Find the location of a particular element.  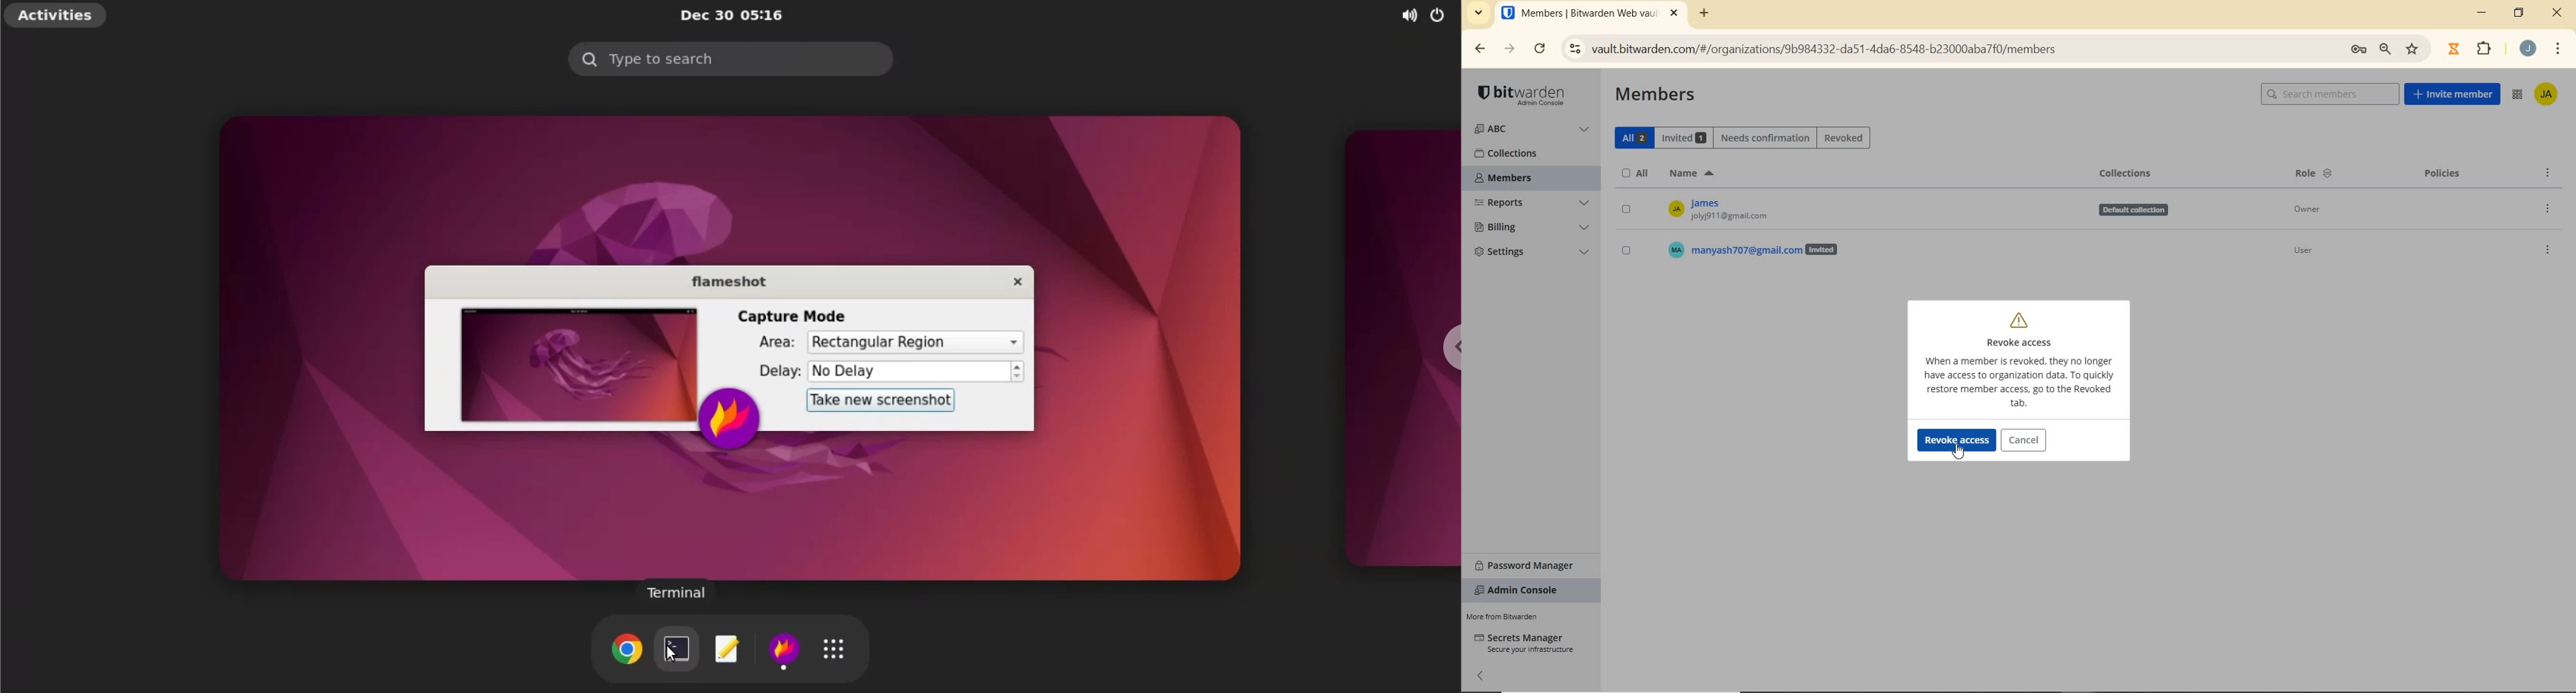

BILLING is located at coordinates (1533, 228).